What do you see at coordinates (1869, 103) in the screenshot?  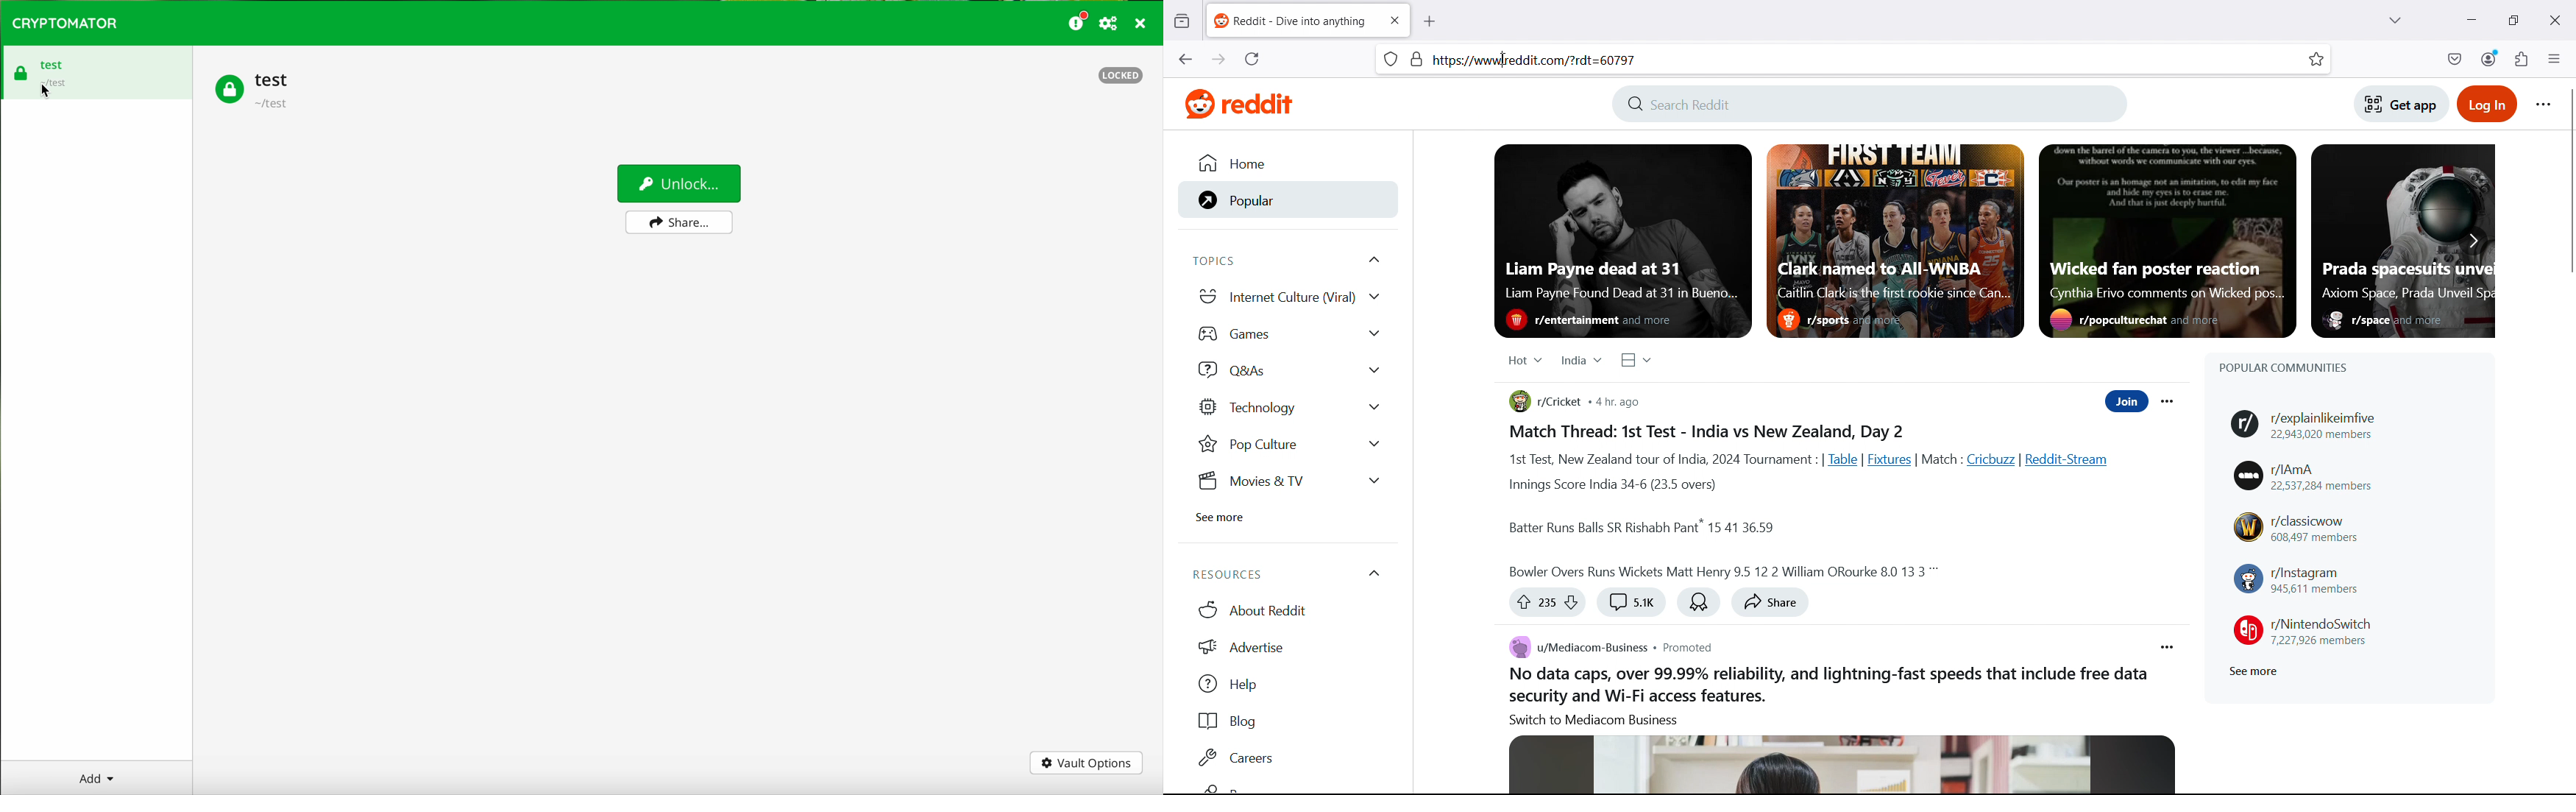 I see `Search Reddit` at bounding box center [1869, 103].